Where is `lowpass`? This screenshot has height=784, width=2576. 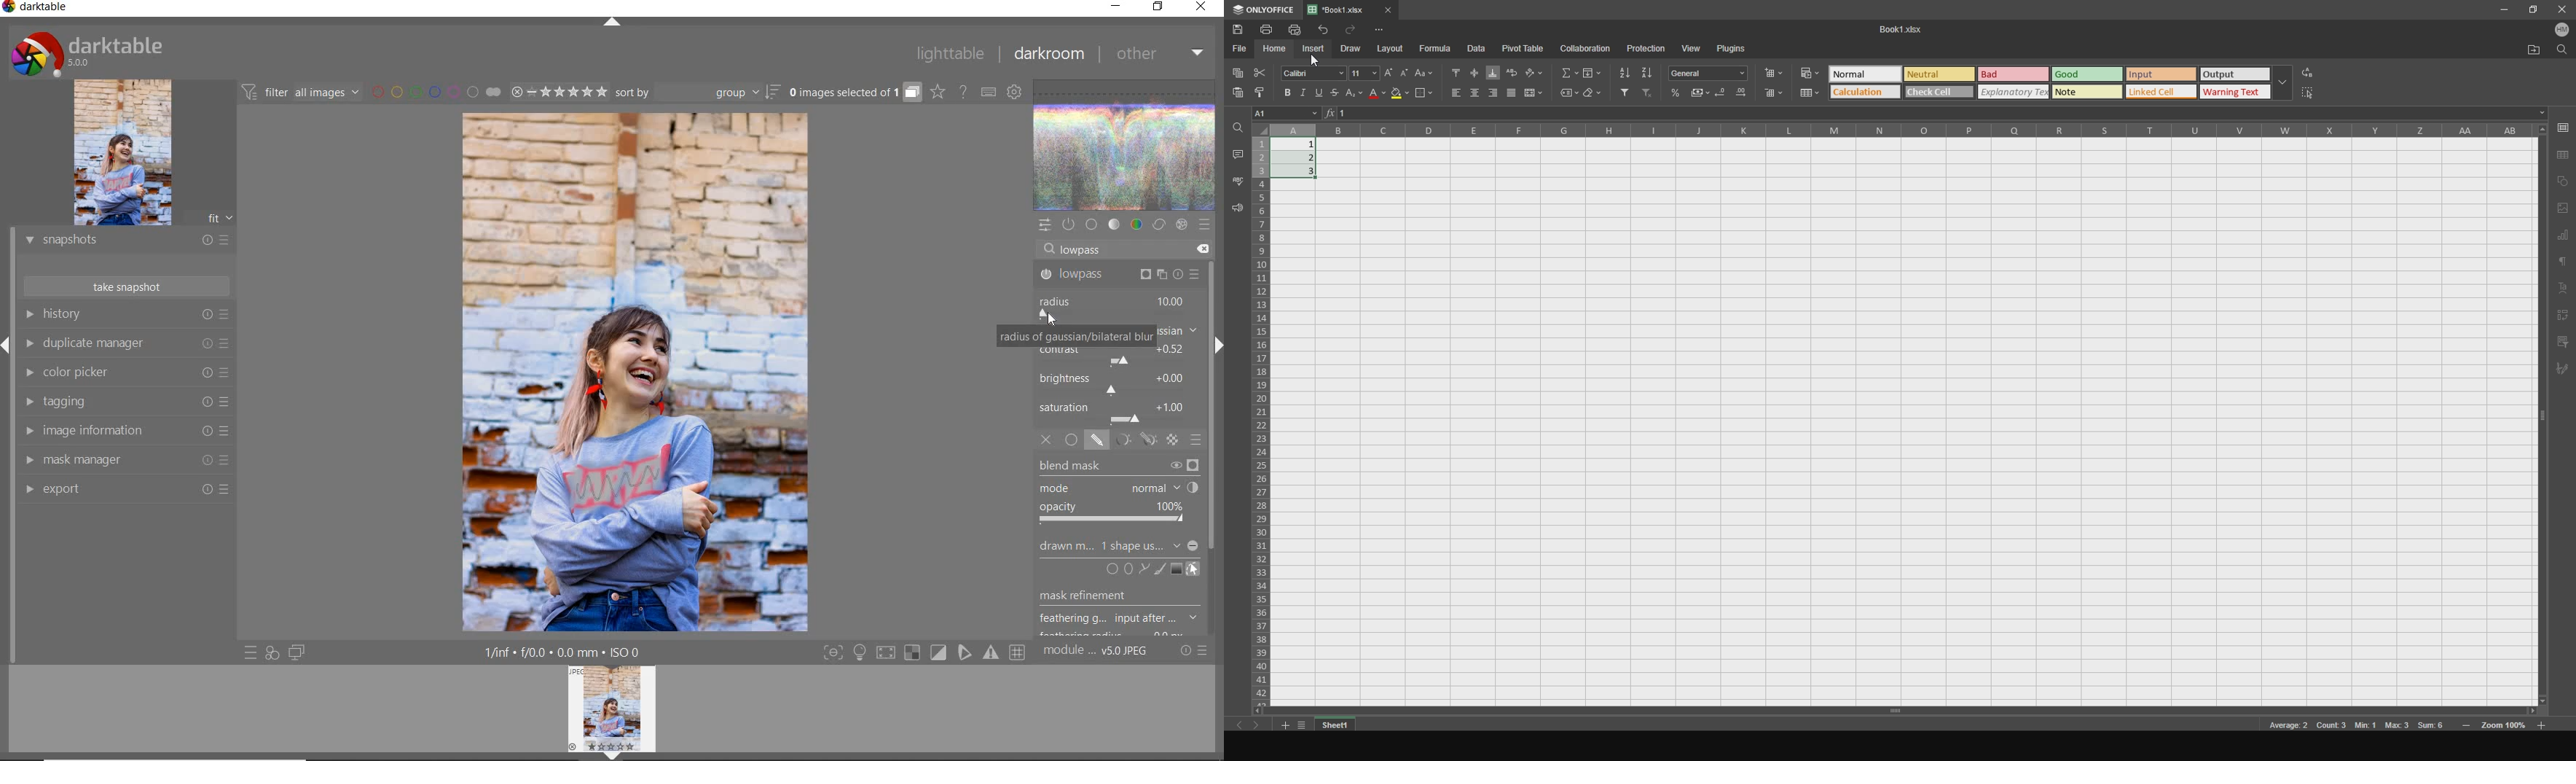 lowpass is located at coordinates (1087, 251).